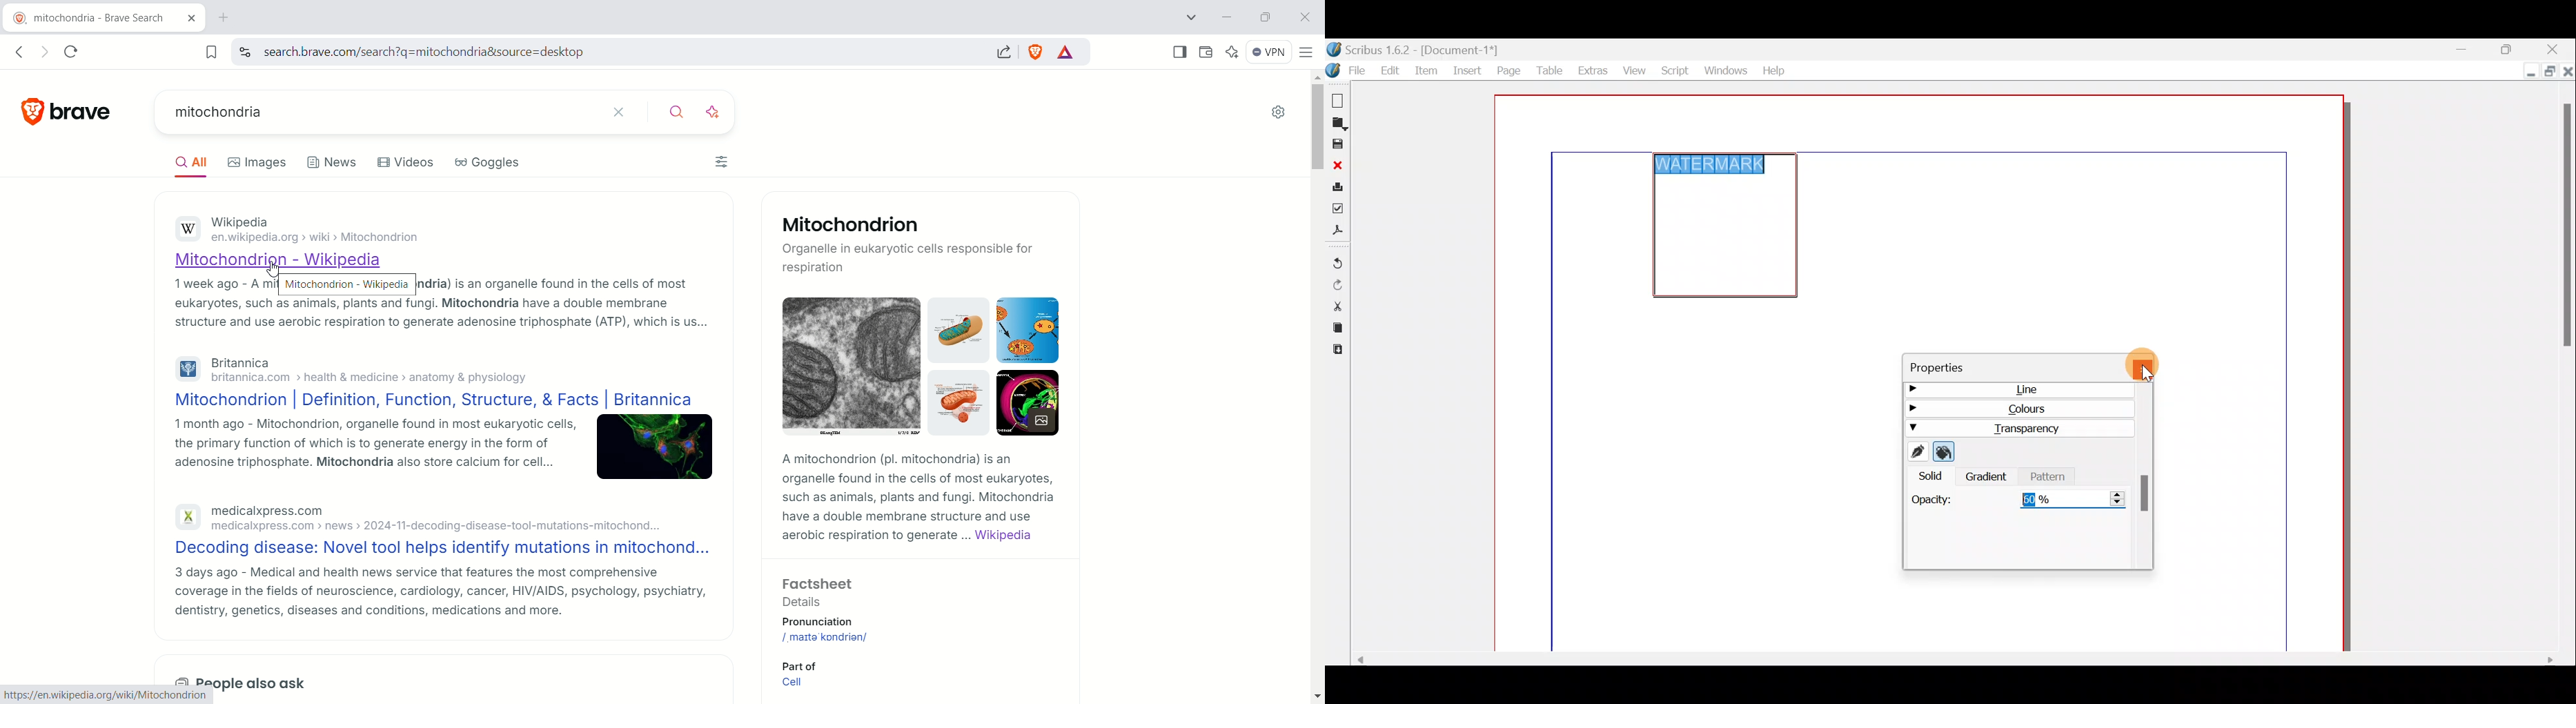  Describe the element at coordinates (1349, 70) in the screenshot. I see `File` at that location.